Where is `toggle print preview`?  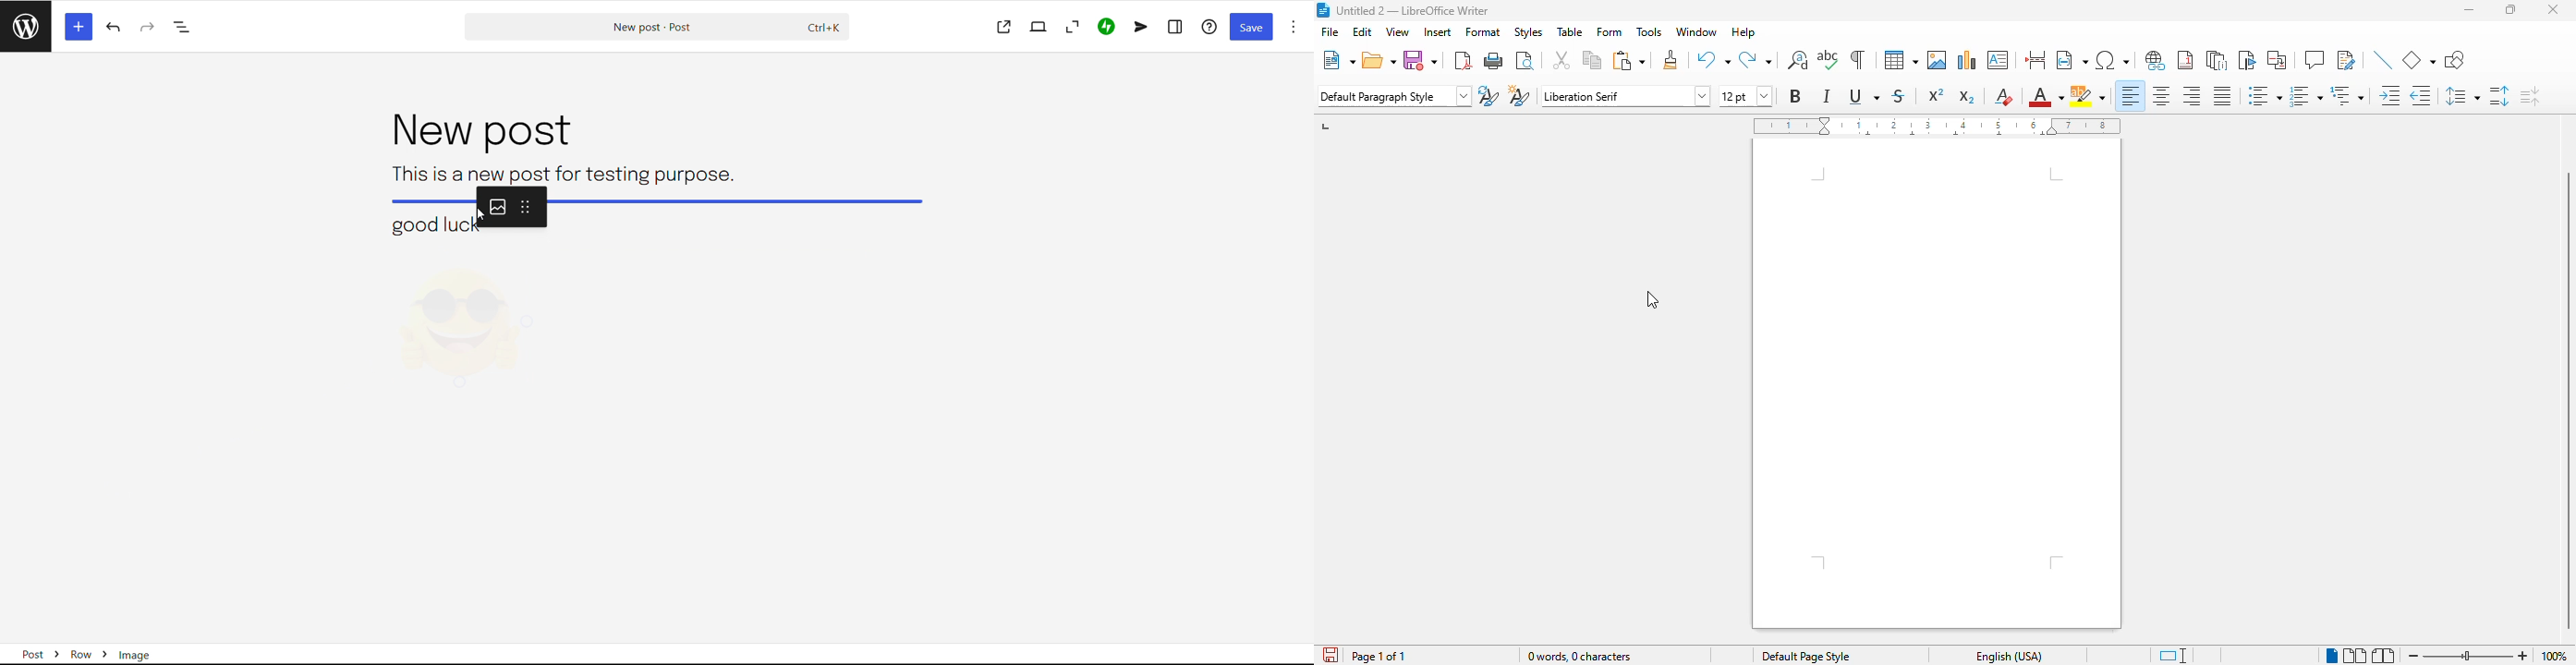 toggle print preview is located at coordinates (1526, 61).